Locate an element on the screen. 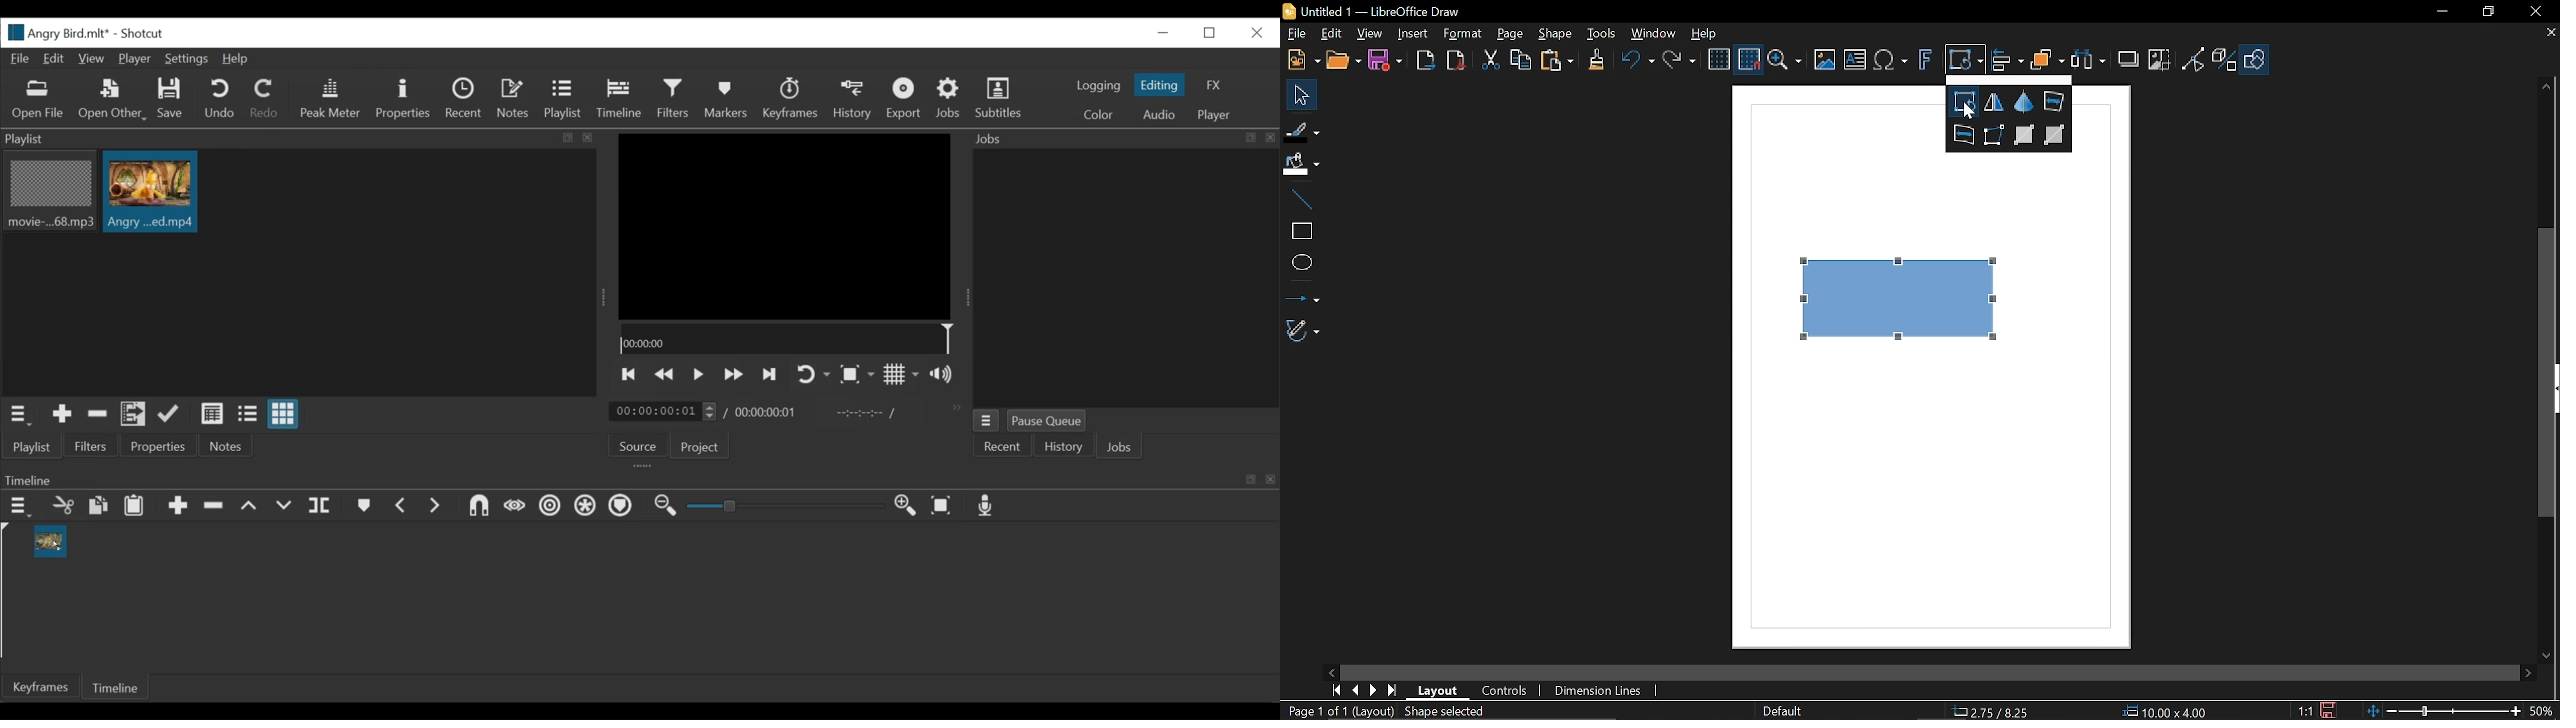  Cursor is located at coordinates (1970, 111).